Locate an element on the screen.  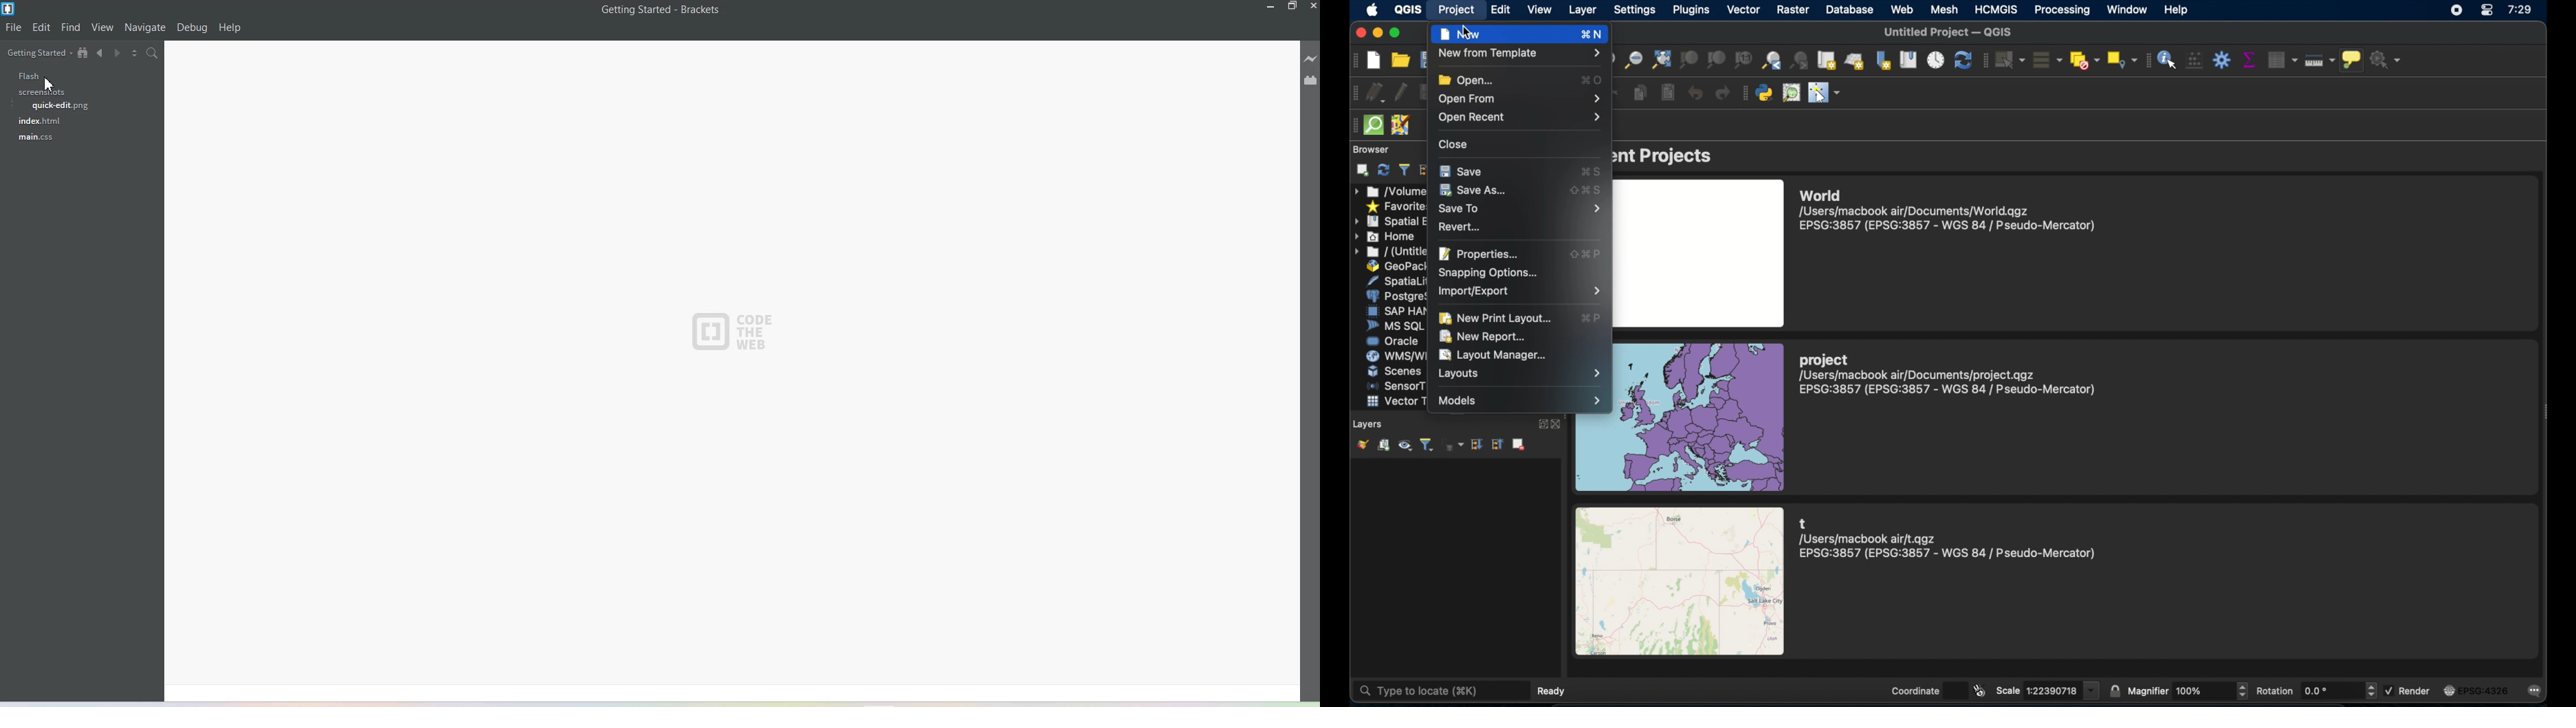
mesh is located at coordinates (1946, 9).